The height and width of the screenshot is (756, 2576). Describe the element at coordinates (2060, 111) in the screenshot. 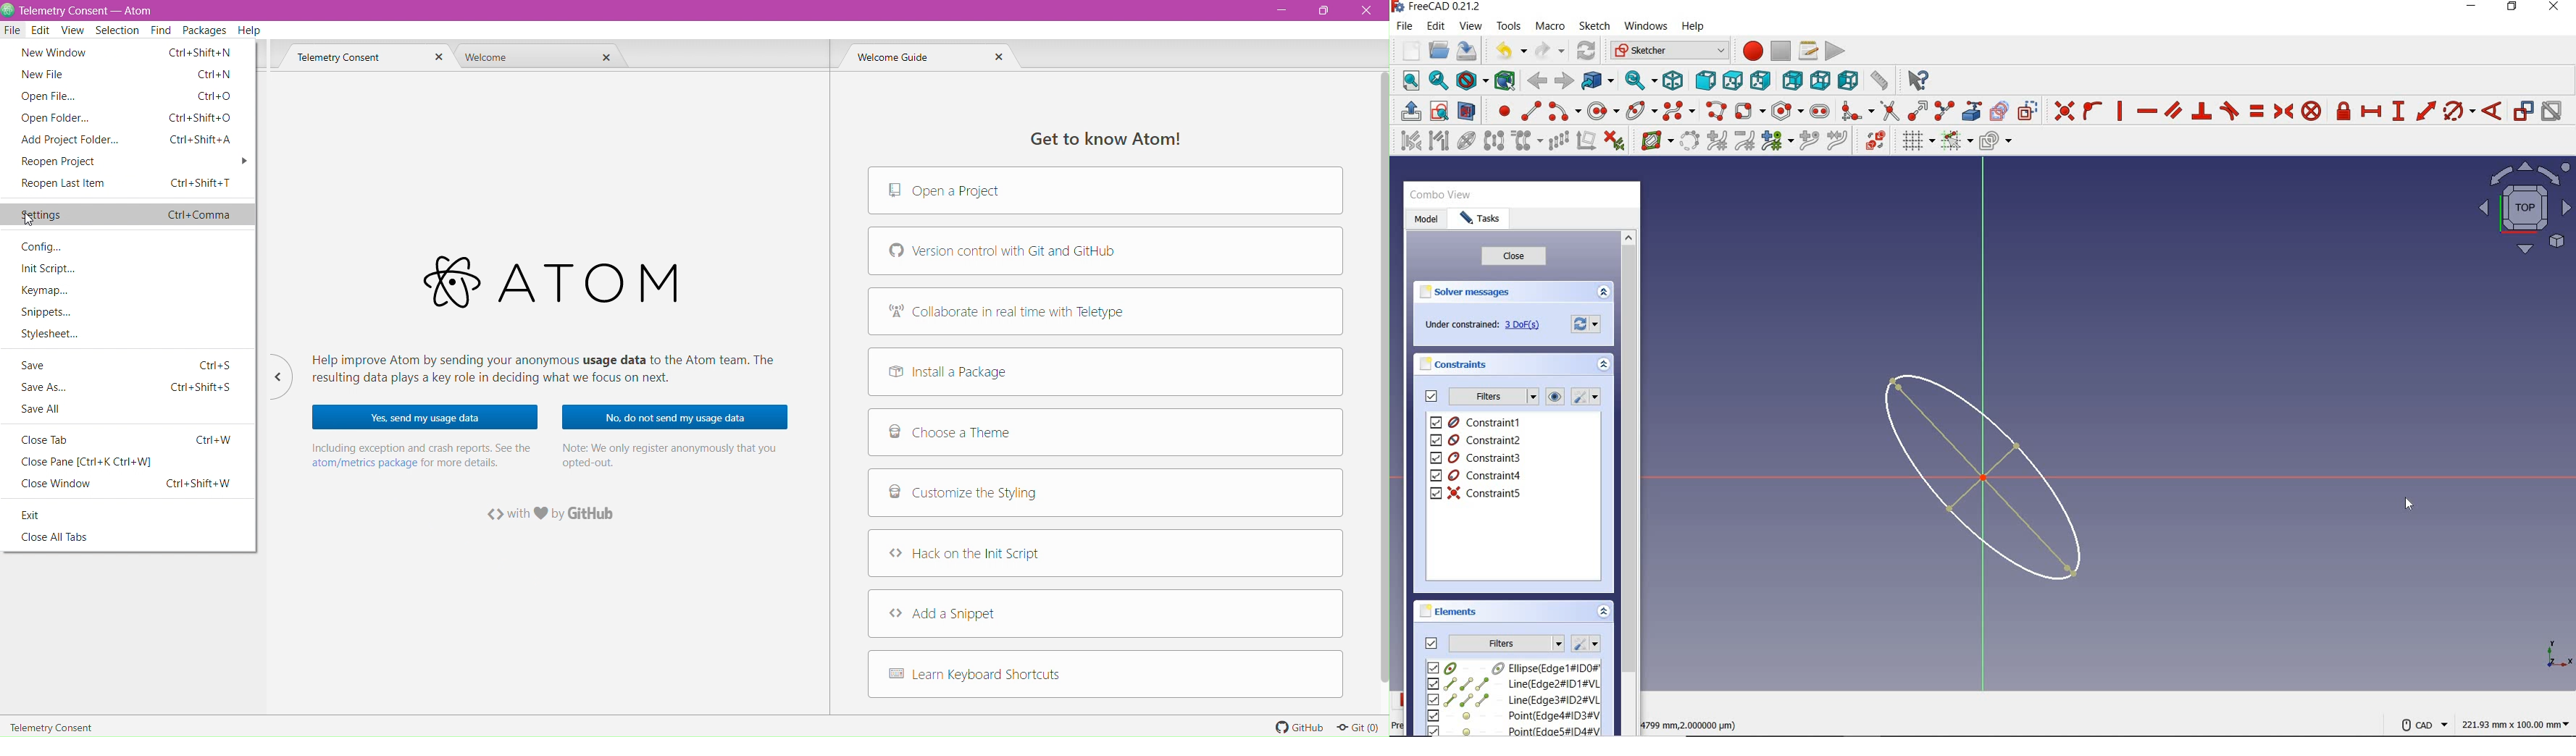

I see `constrain coincident` at that location.